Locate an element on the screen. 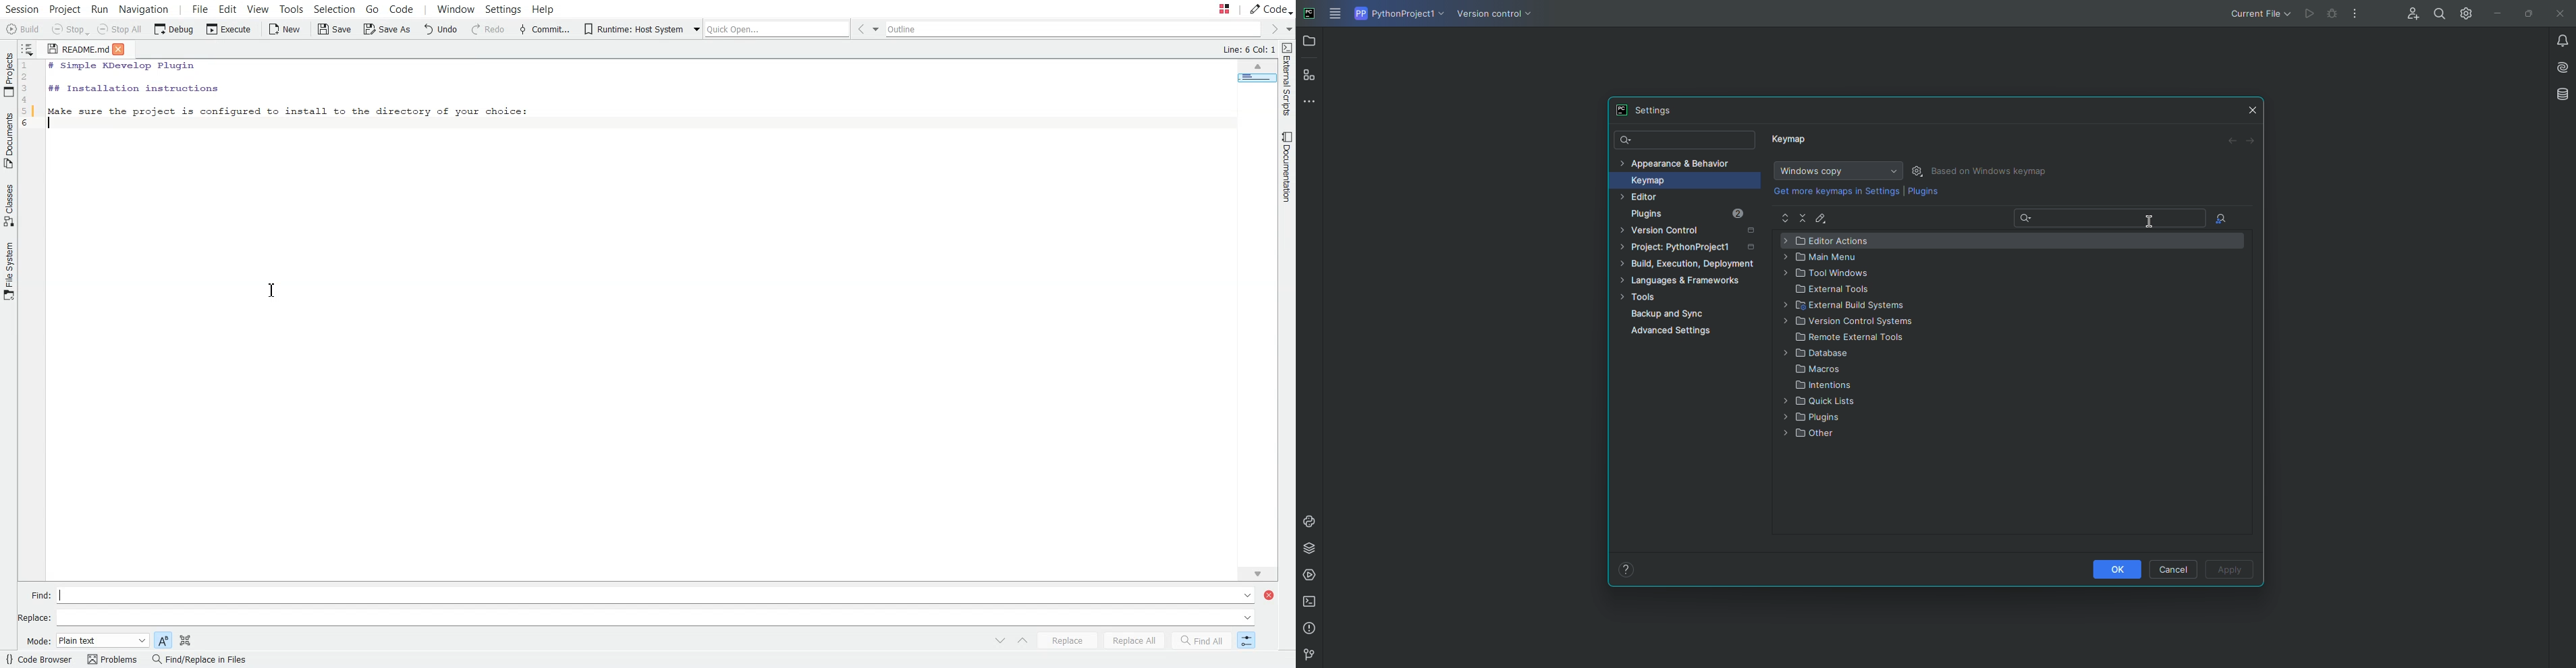  Plugins is located at coordinates (1697, 214).